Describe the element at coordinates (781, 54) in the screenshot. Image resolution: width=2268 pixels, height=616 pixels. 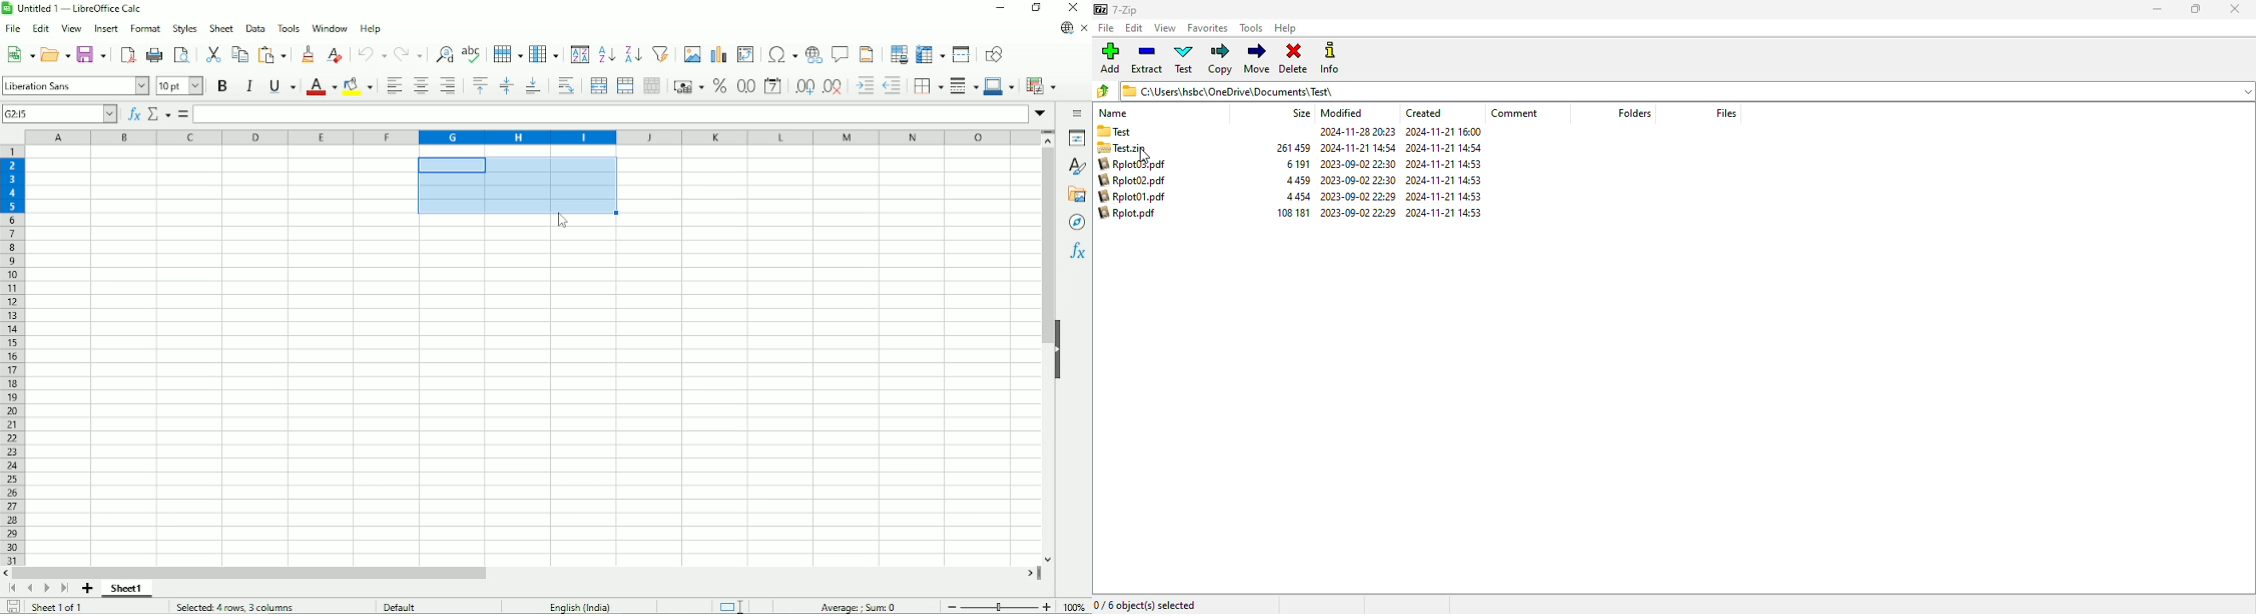
I see `Insert special characters` at that location.